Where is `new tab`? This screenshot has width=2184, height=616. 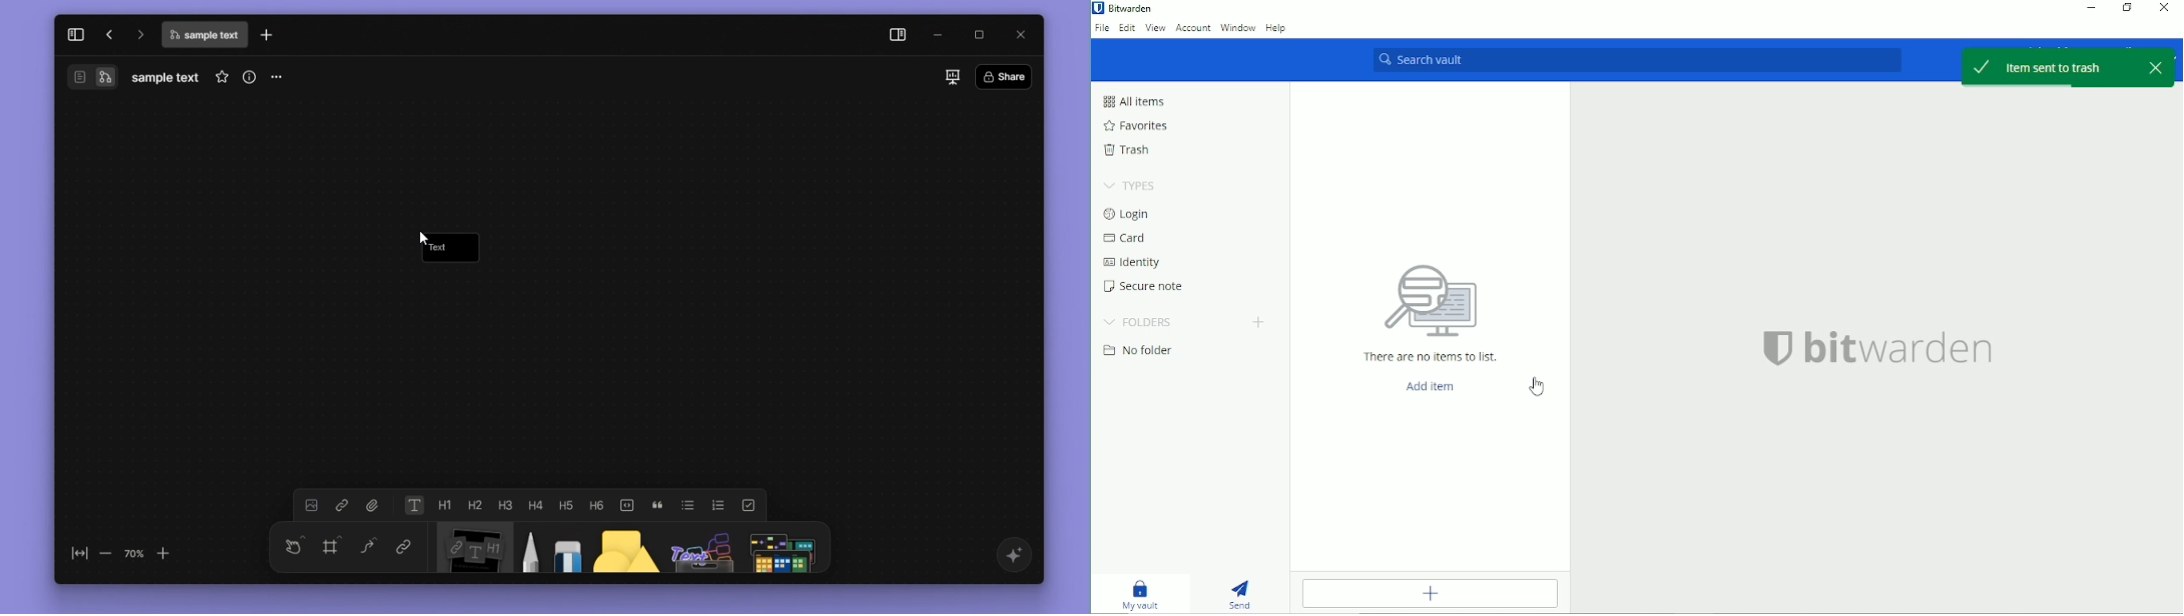 new tab is located at coordinates (270, 35).